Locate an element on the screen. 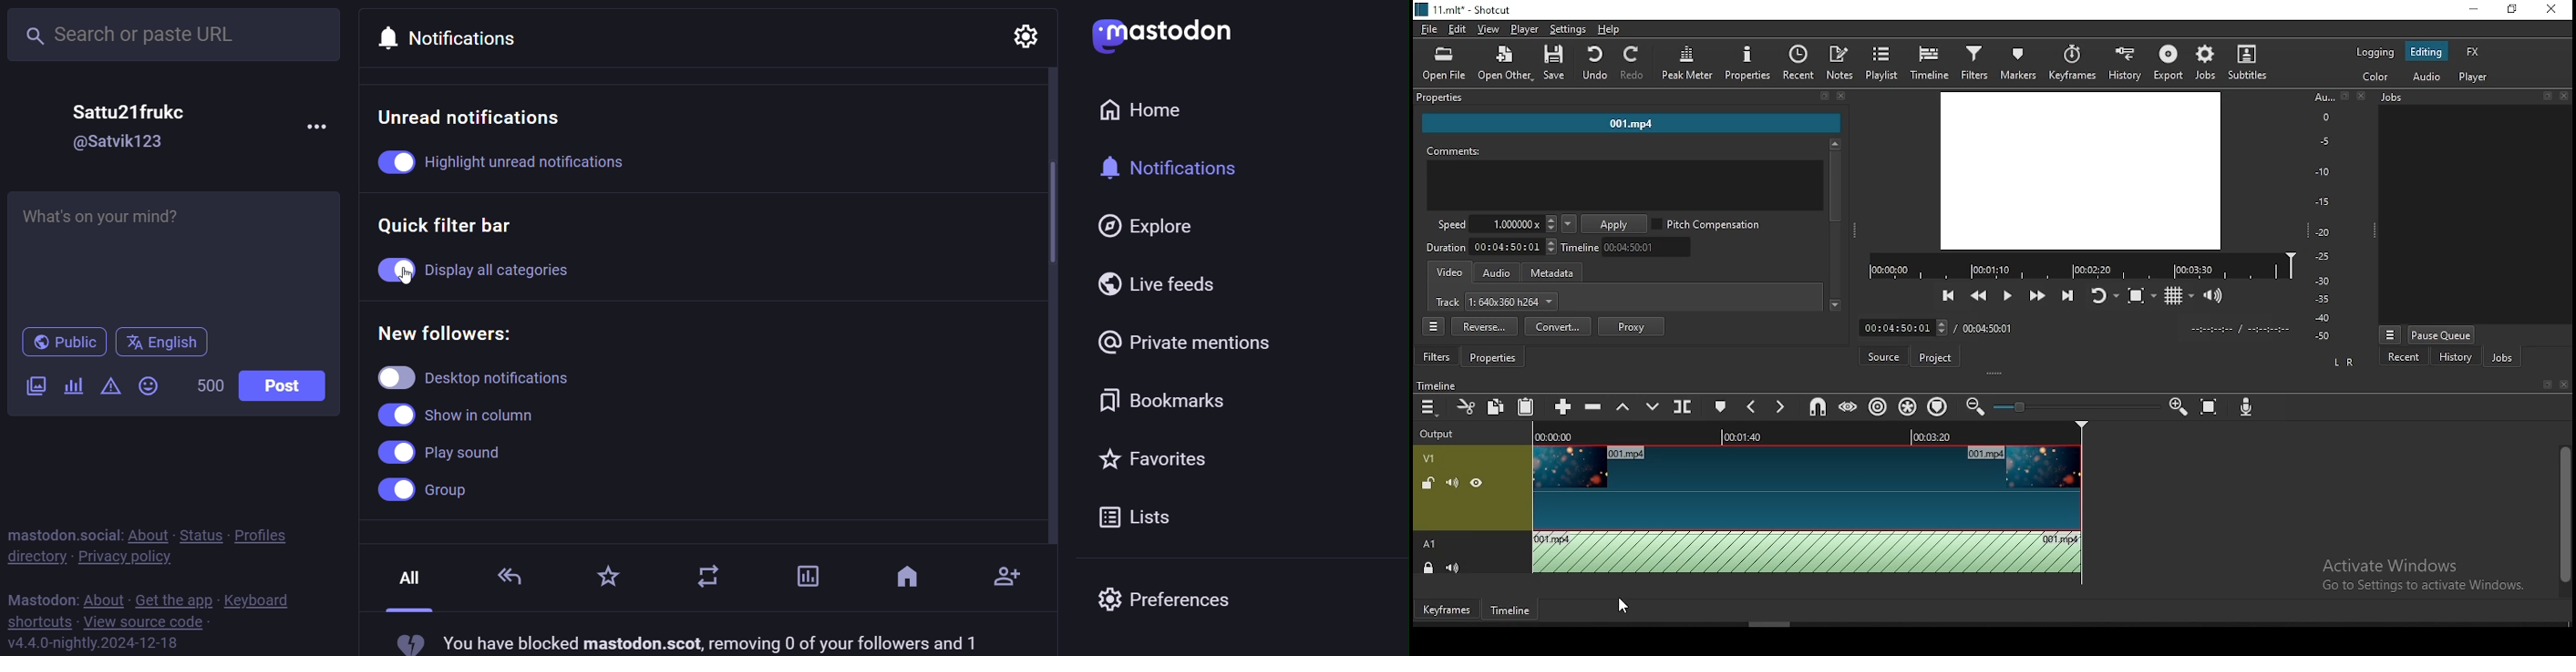 This screenshot has width=2576, height=672. fx is located at coordinates (2473, 52).